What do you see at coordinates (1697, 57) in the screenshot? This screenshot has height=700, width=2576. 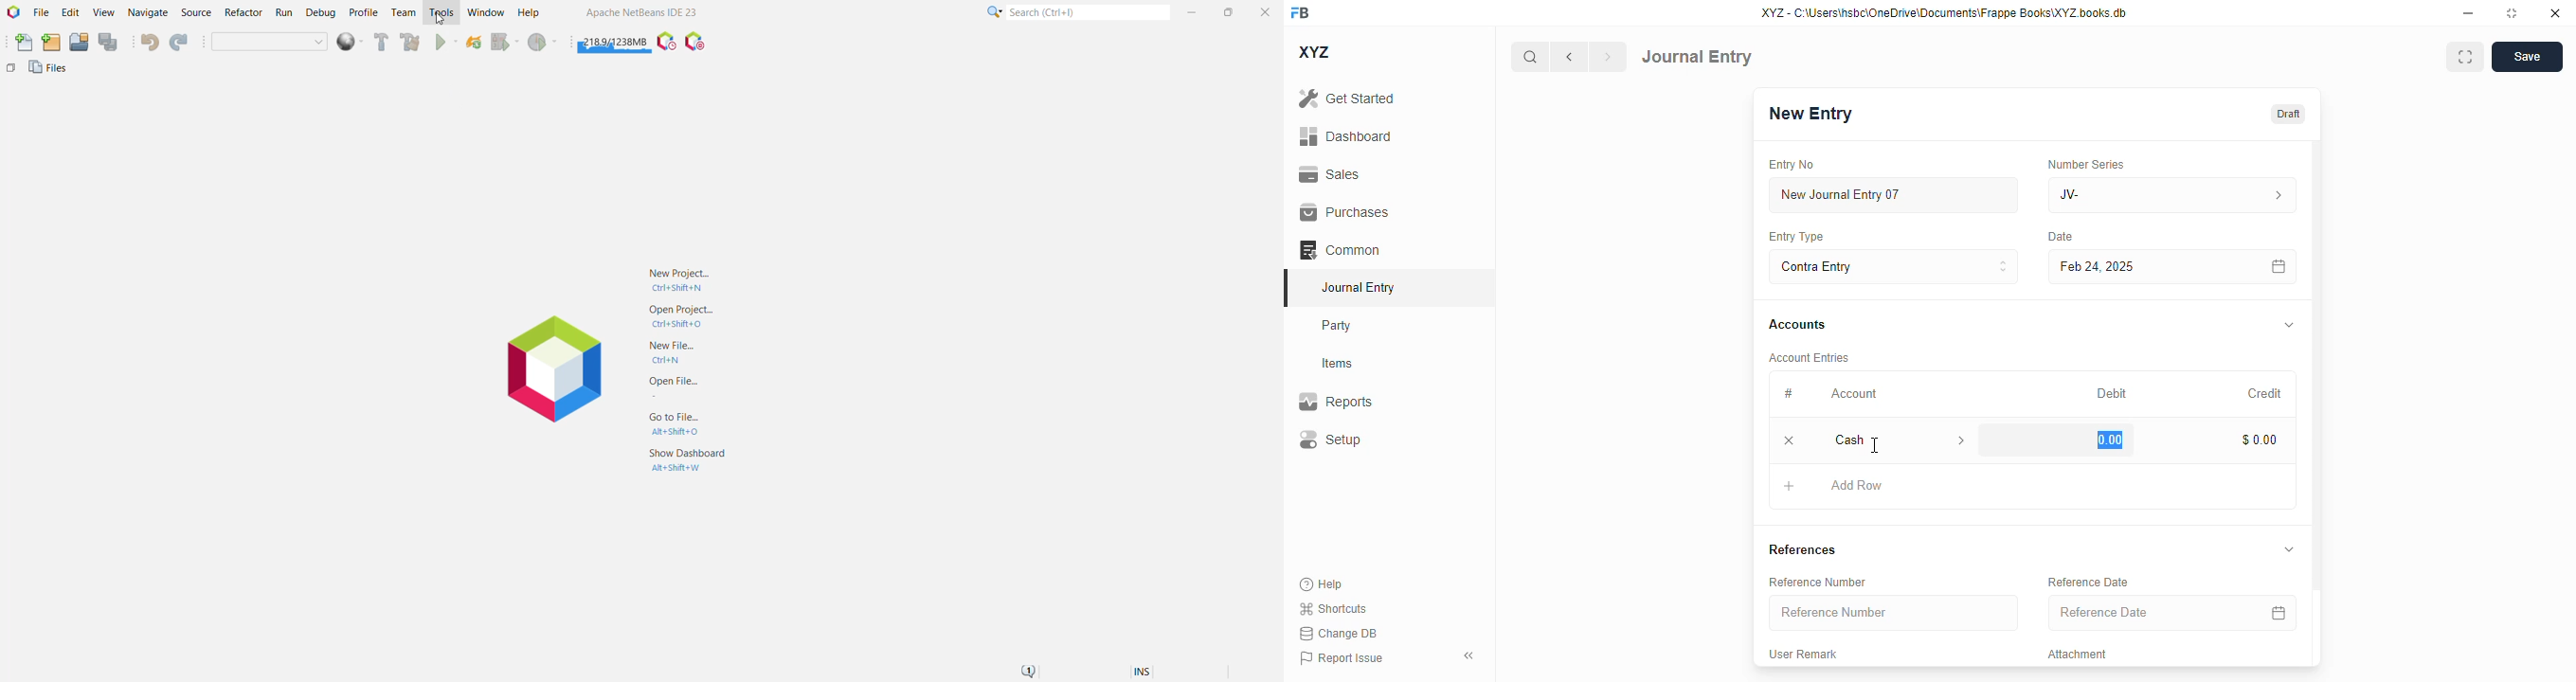 I see `journal entry` at bounding box center [1697, 57].